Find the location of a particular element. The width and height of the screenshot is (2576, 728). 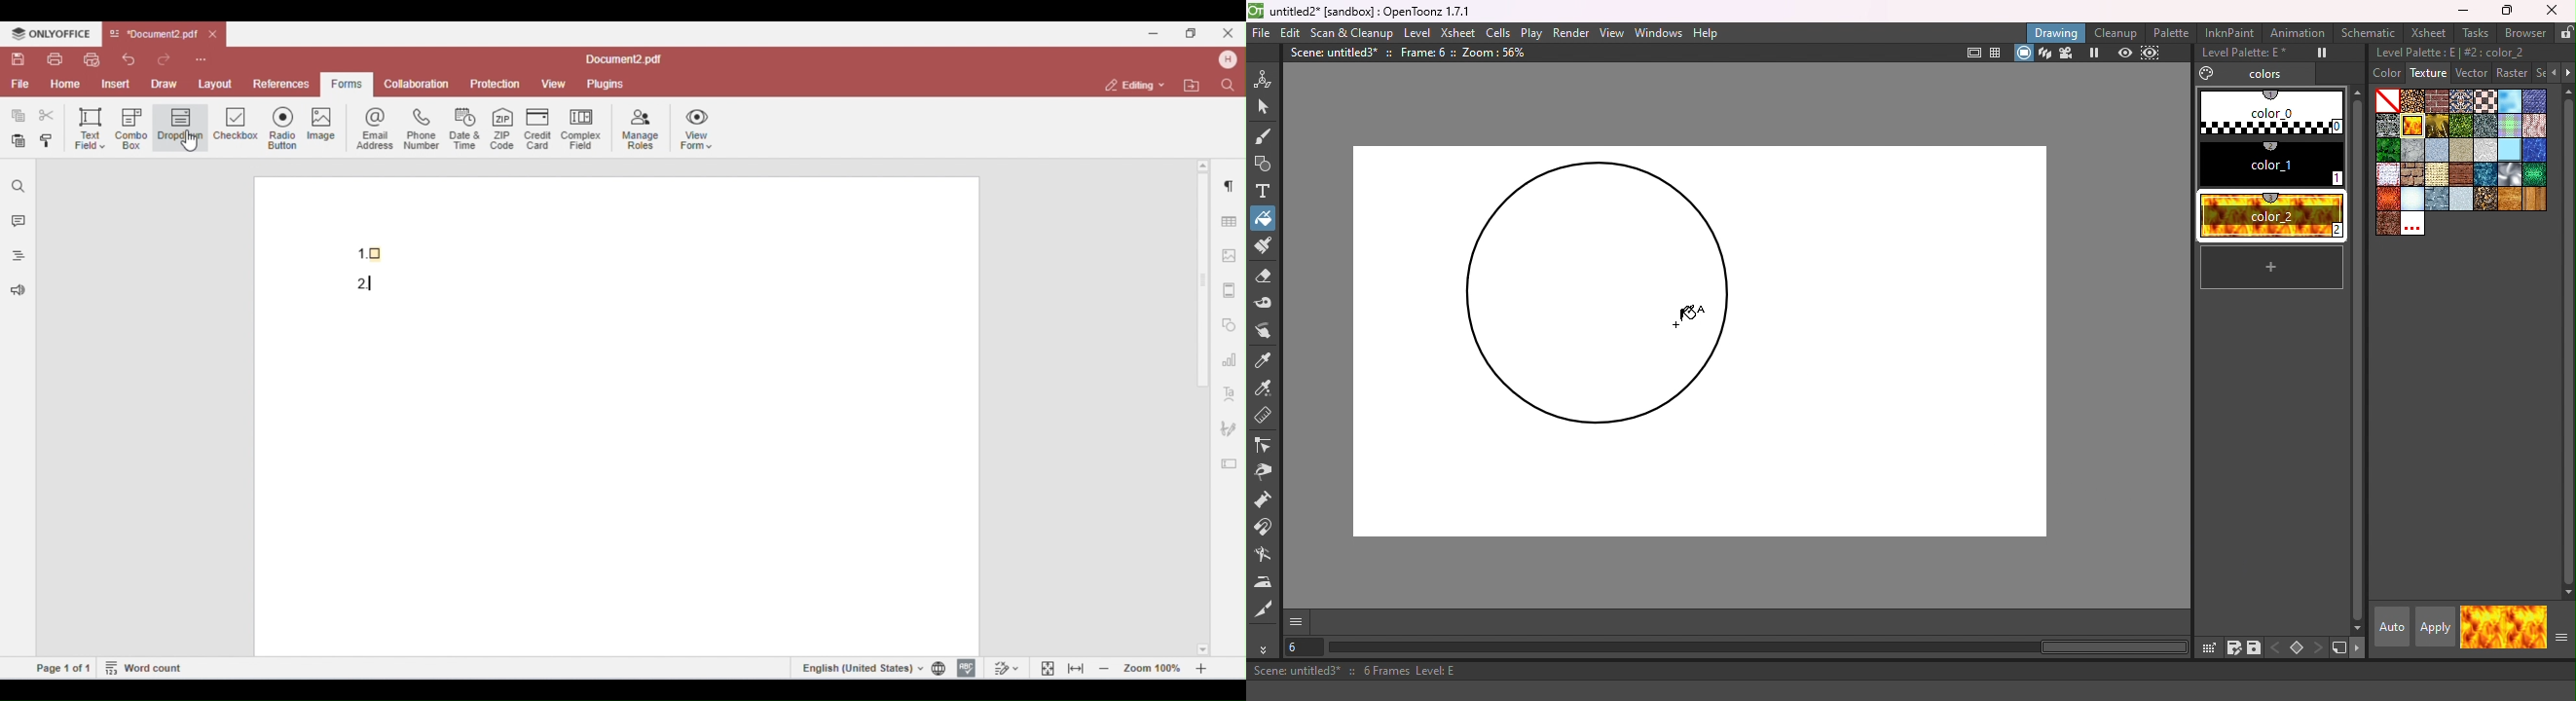

InknPaint is located at coordinates (2232, 32).